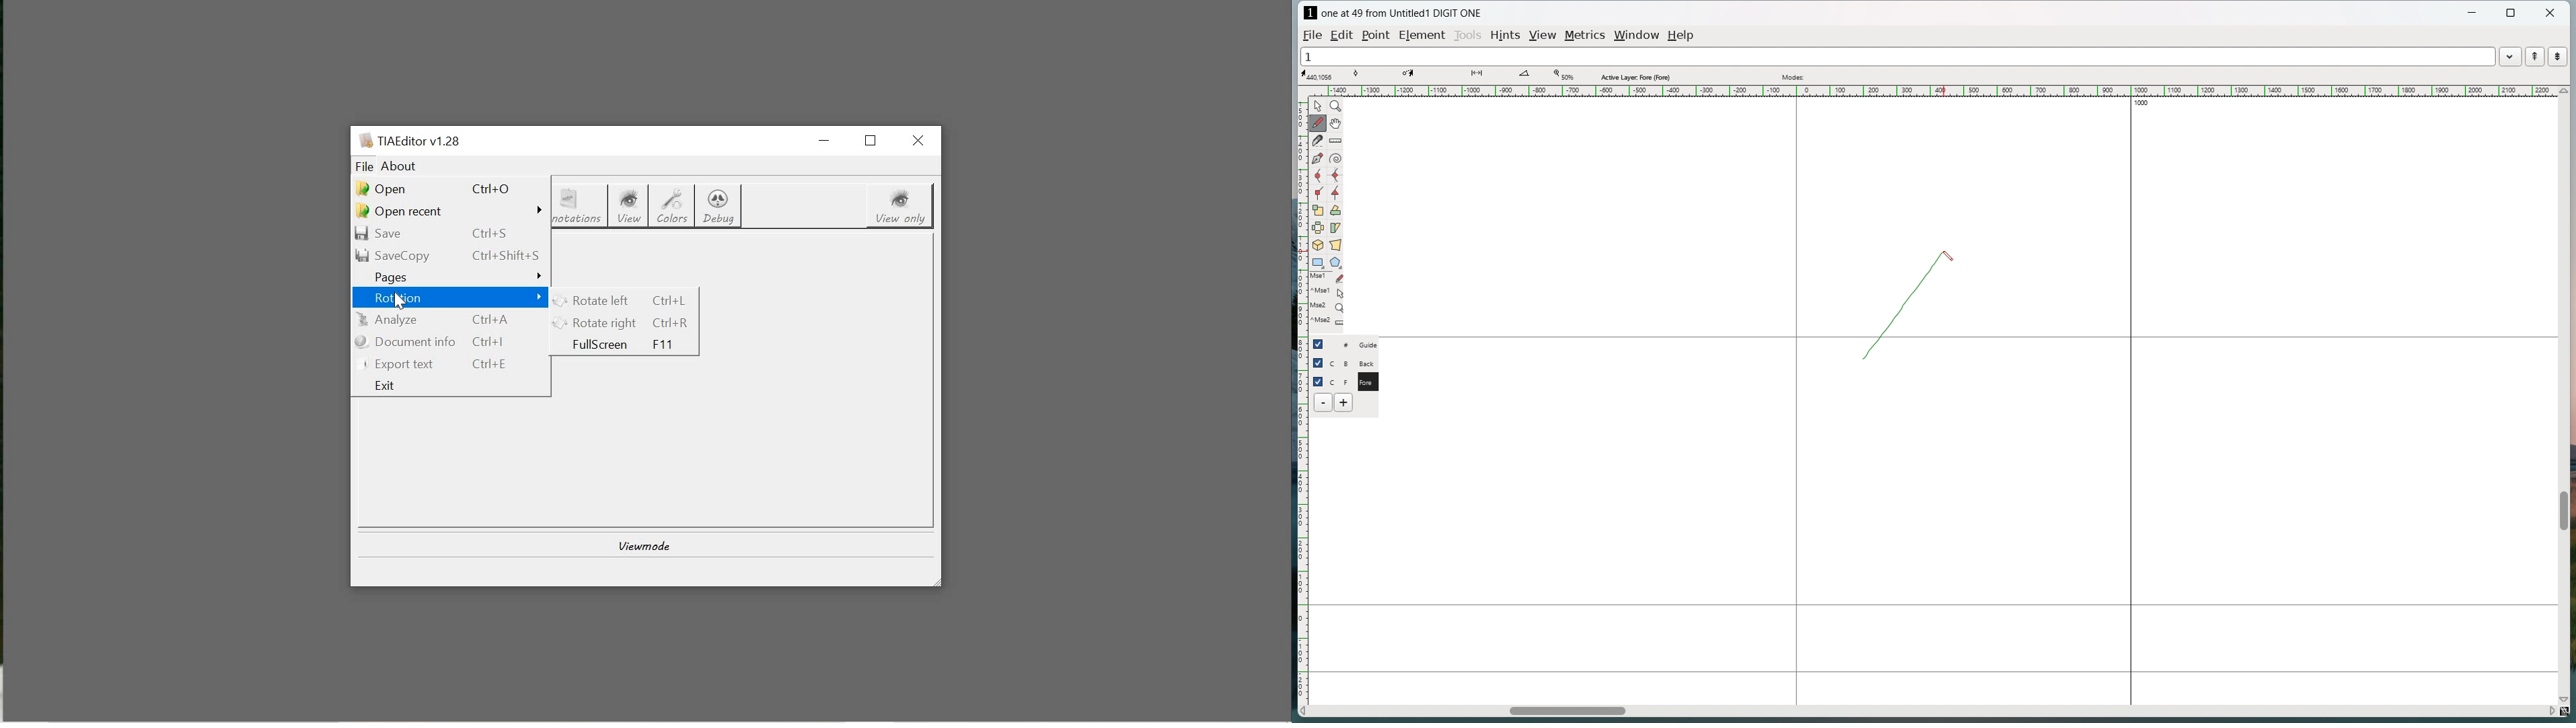 This screenshot has width=2576, height=728. I want to click on scroll right, so click(2550, 710).